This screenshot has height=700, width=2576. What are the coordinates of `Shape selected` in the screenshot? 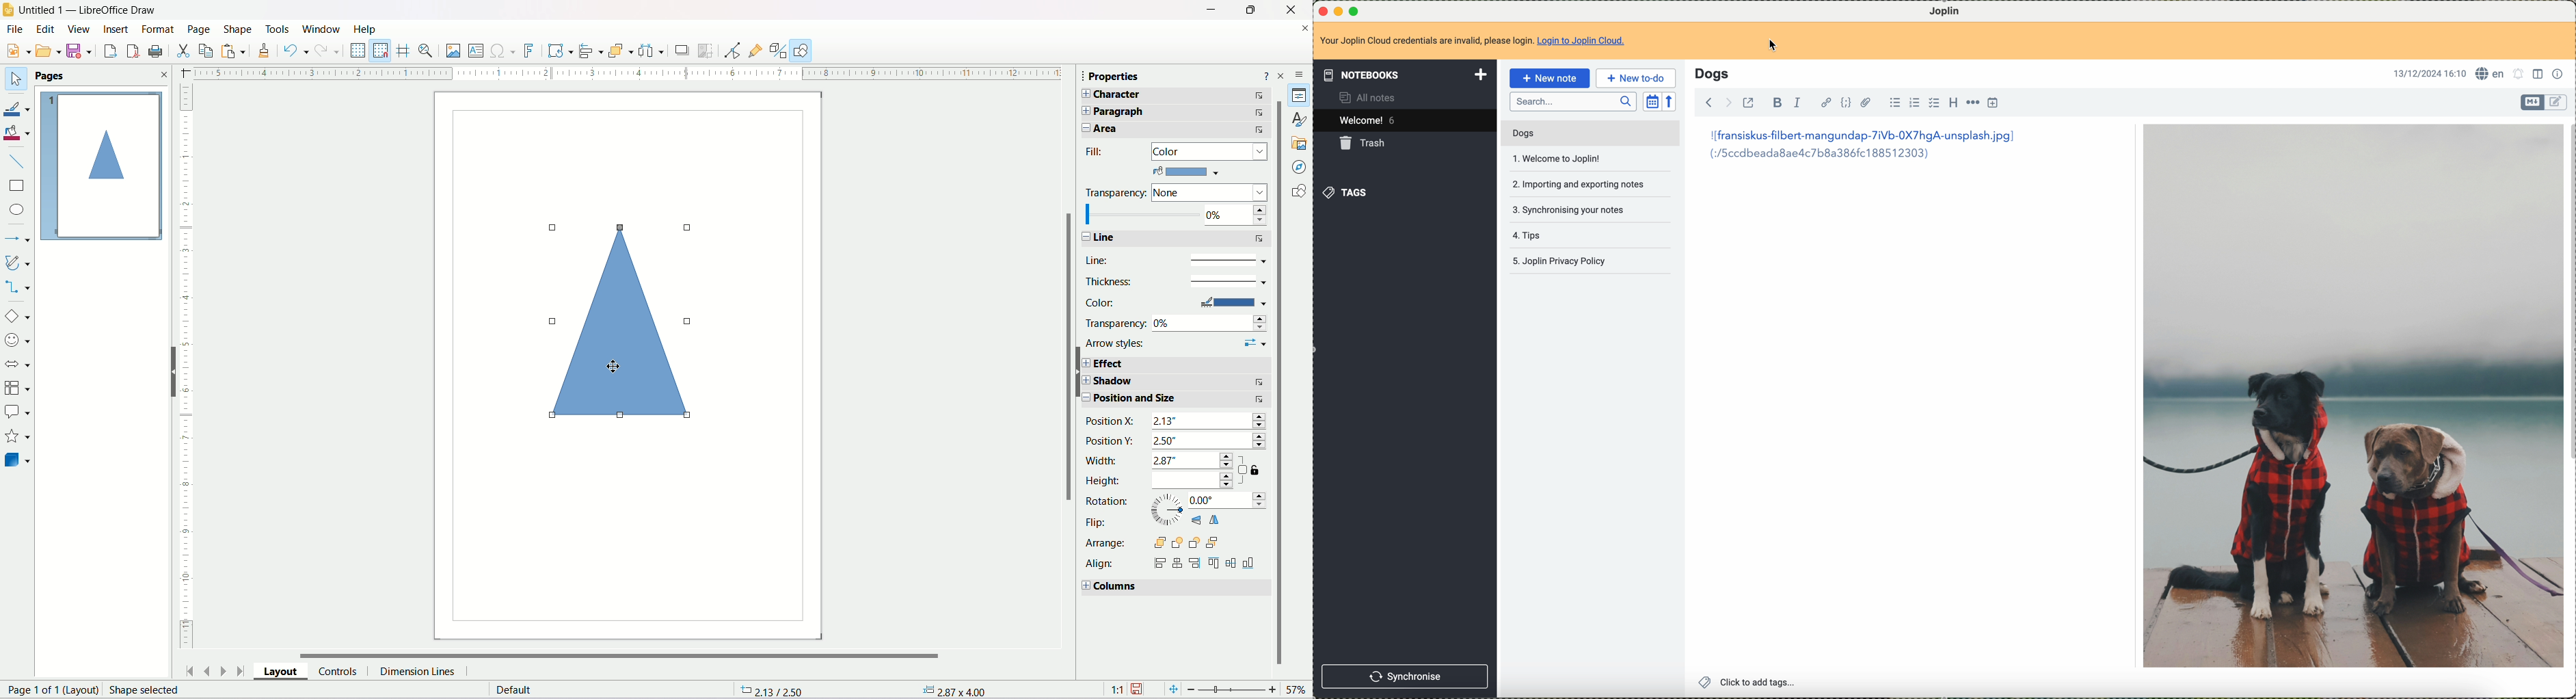 It's located at (154, 691).